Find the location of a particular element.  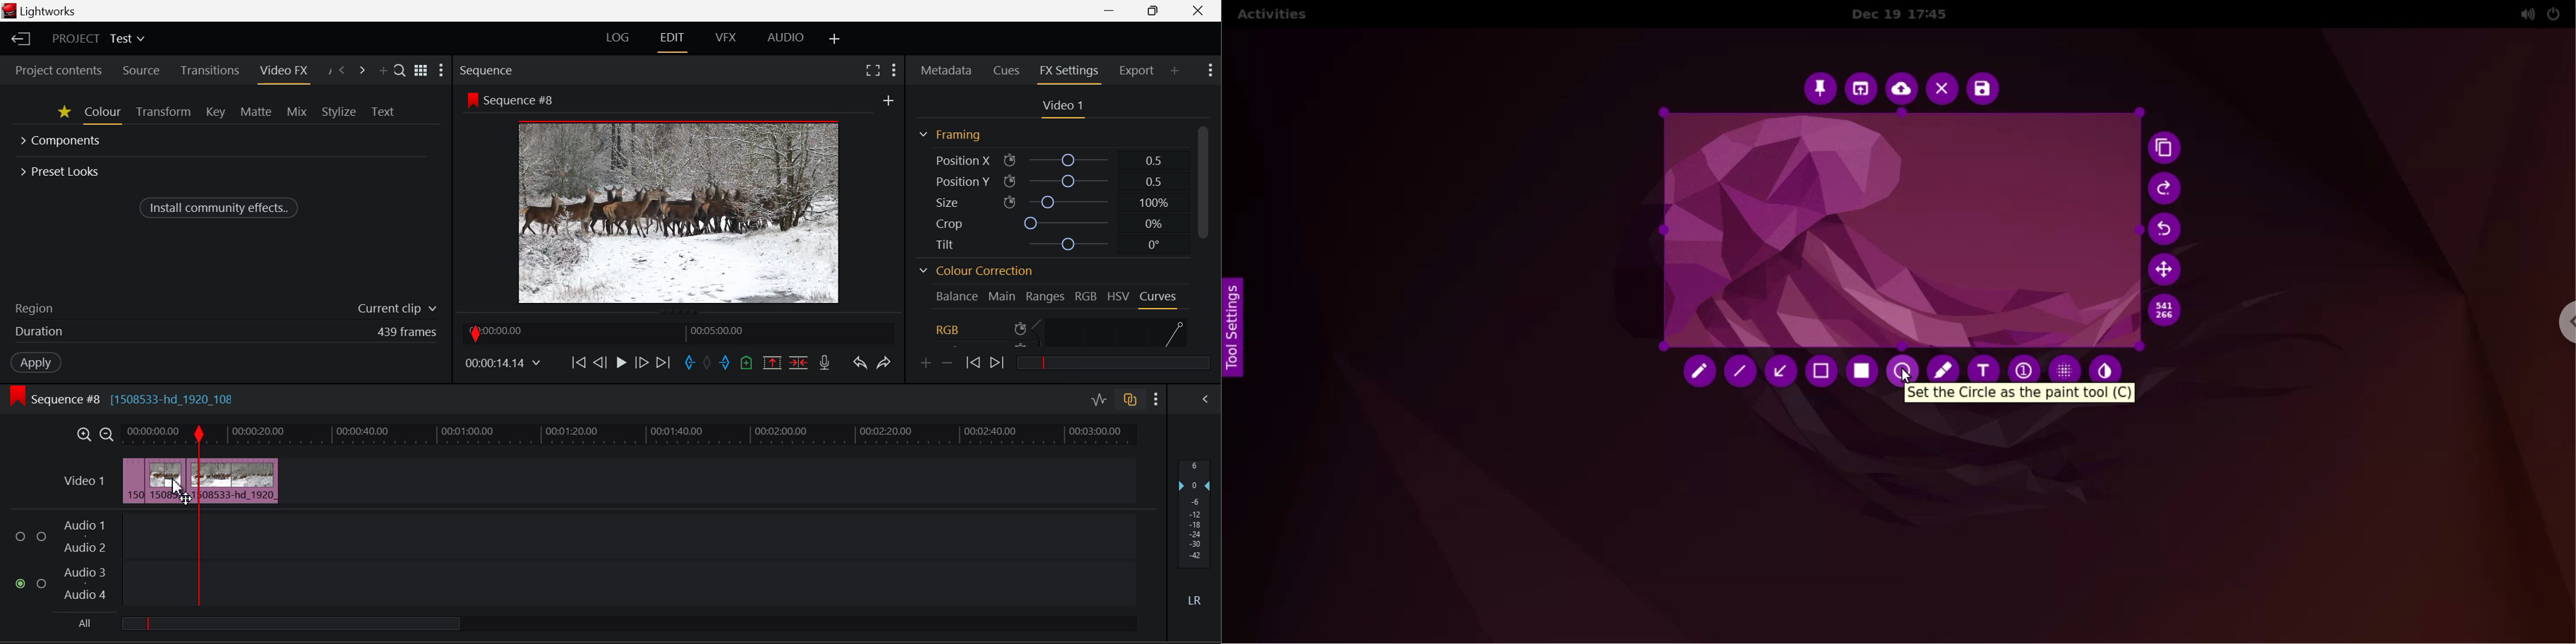

Redo is located at coordinates (882, 363).